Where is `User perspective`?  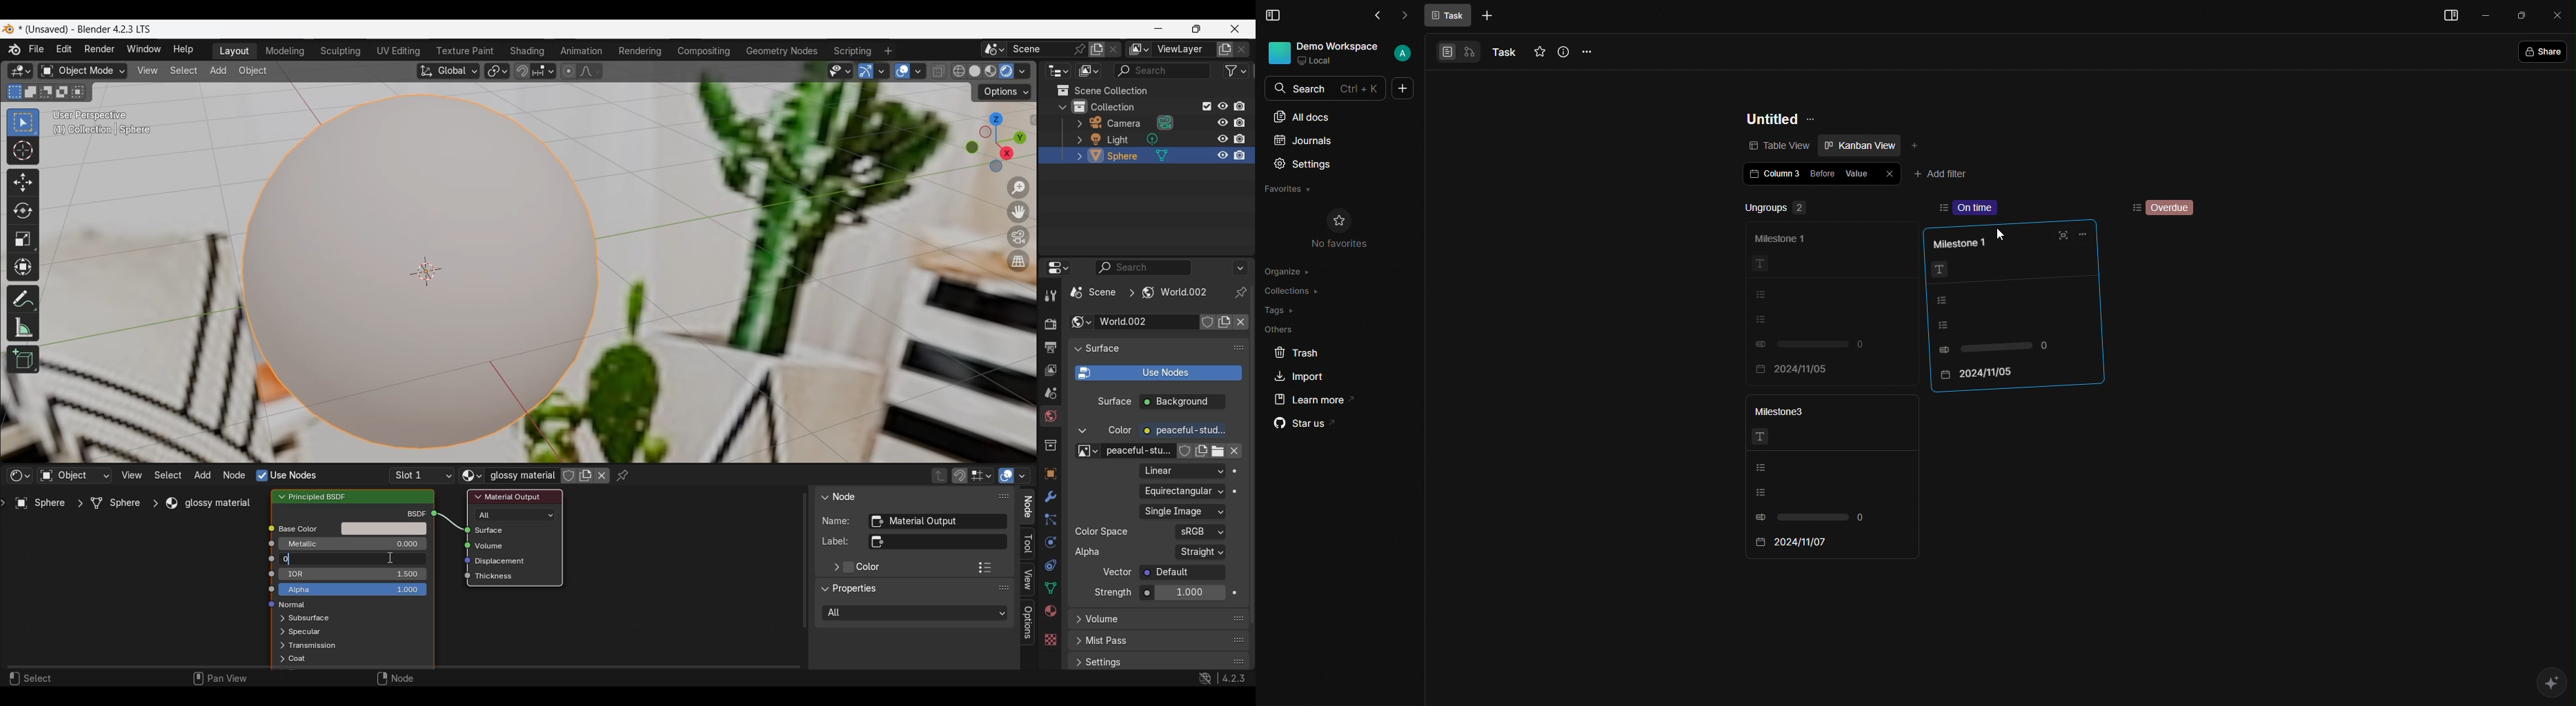
User perspective is located at coordinates (92, 114).